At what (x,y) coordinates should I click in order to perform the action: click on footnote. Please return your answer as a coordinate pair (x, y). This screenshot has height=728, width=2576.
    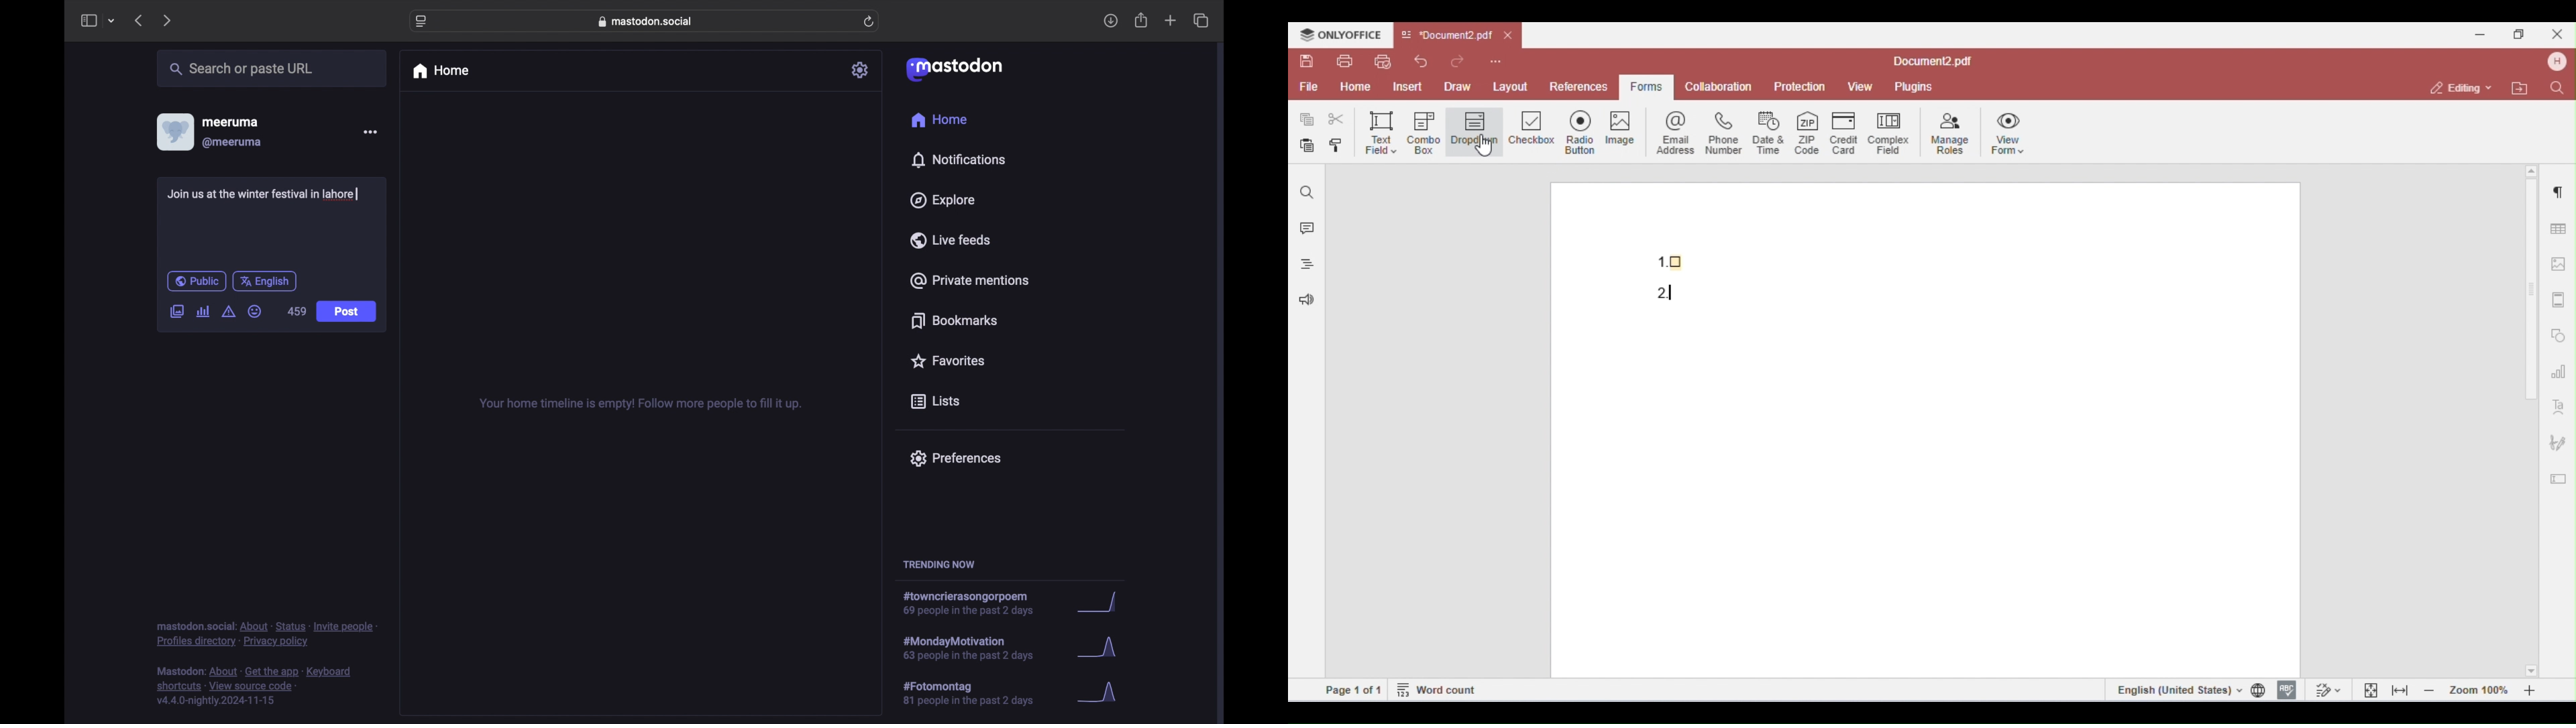
    Looking at the image, I should click on (267, 634).